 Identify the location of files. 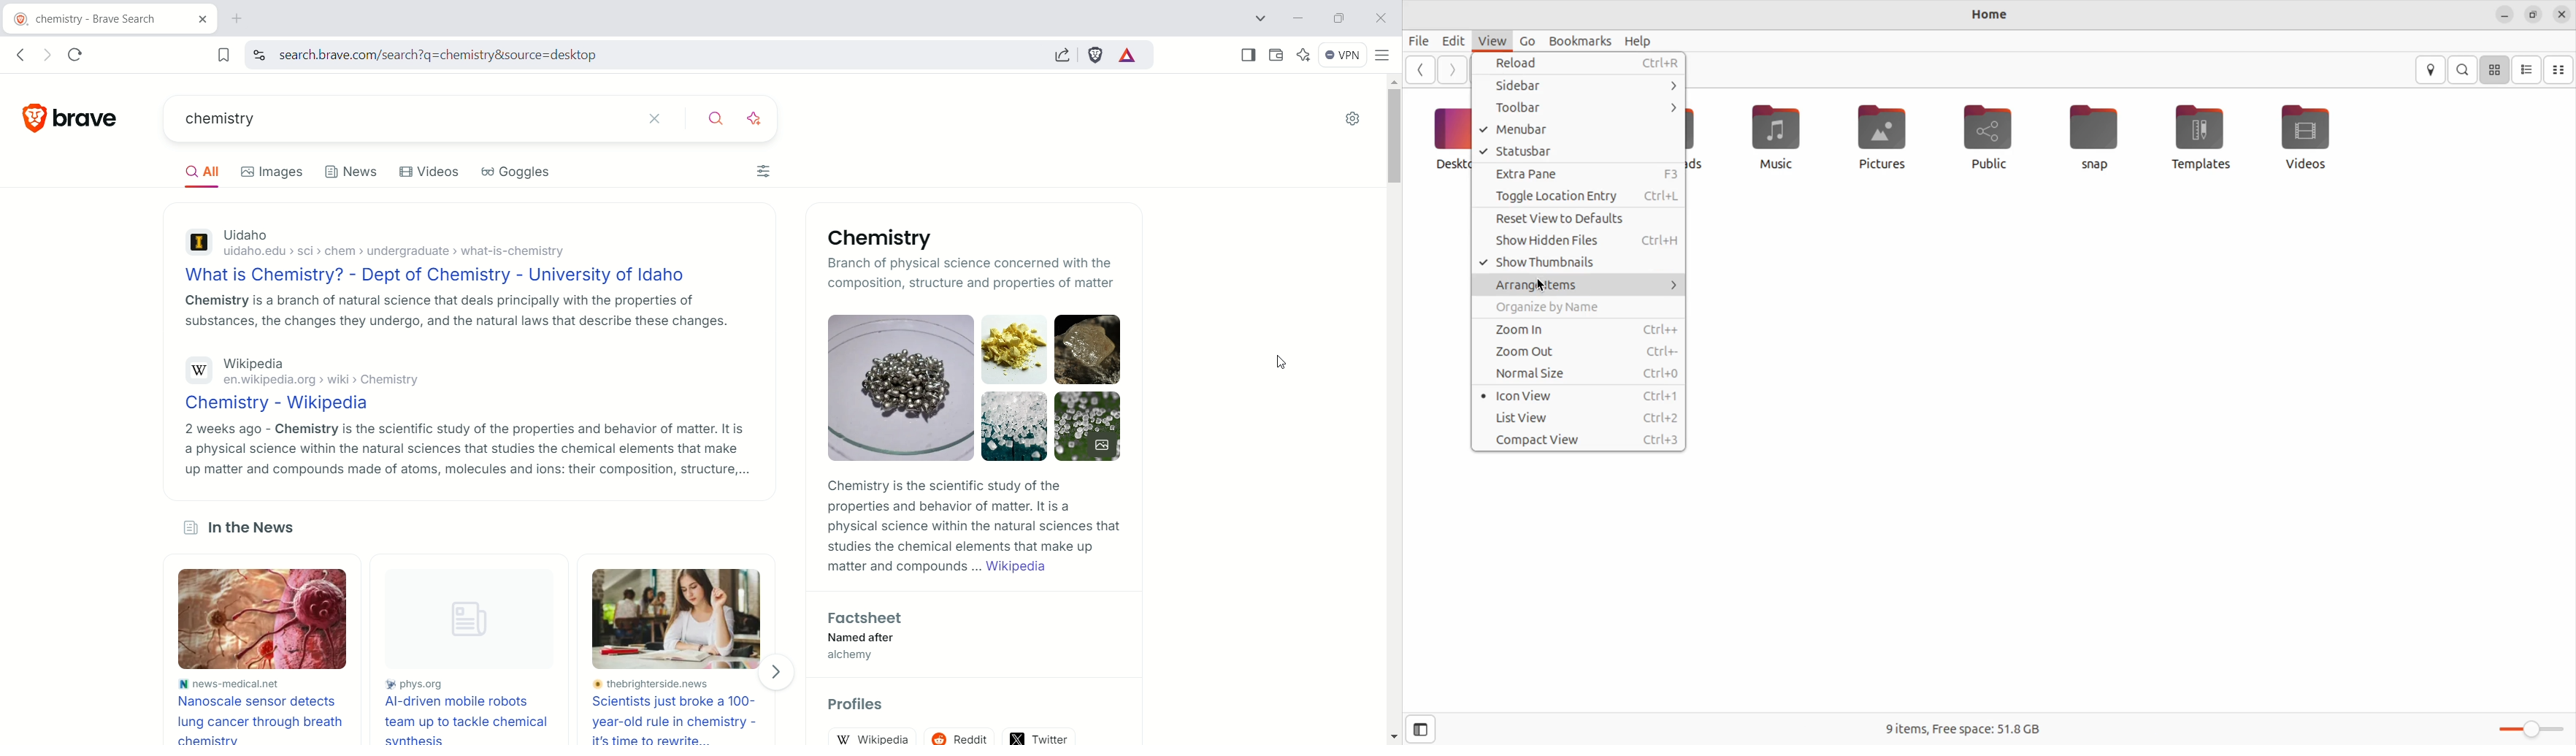
(1419, 38).